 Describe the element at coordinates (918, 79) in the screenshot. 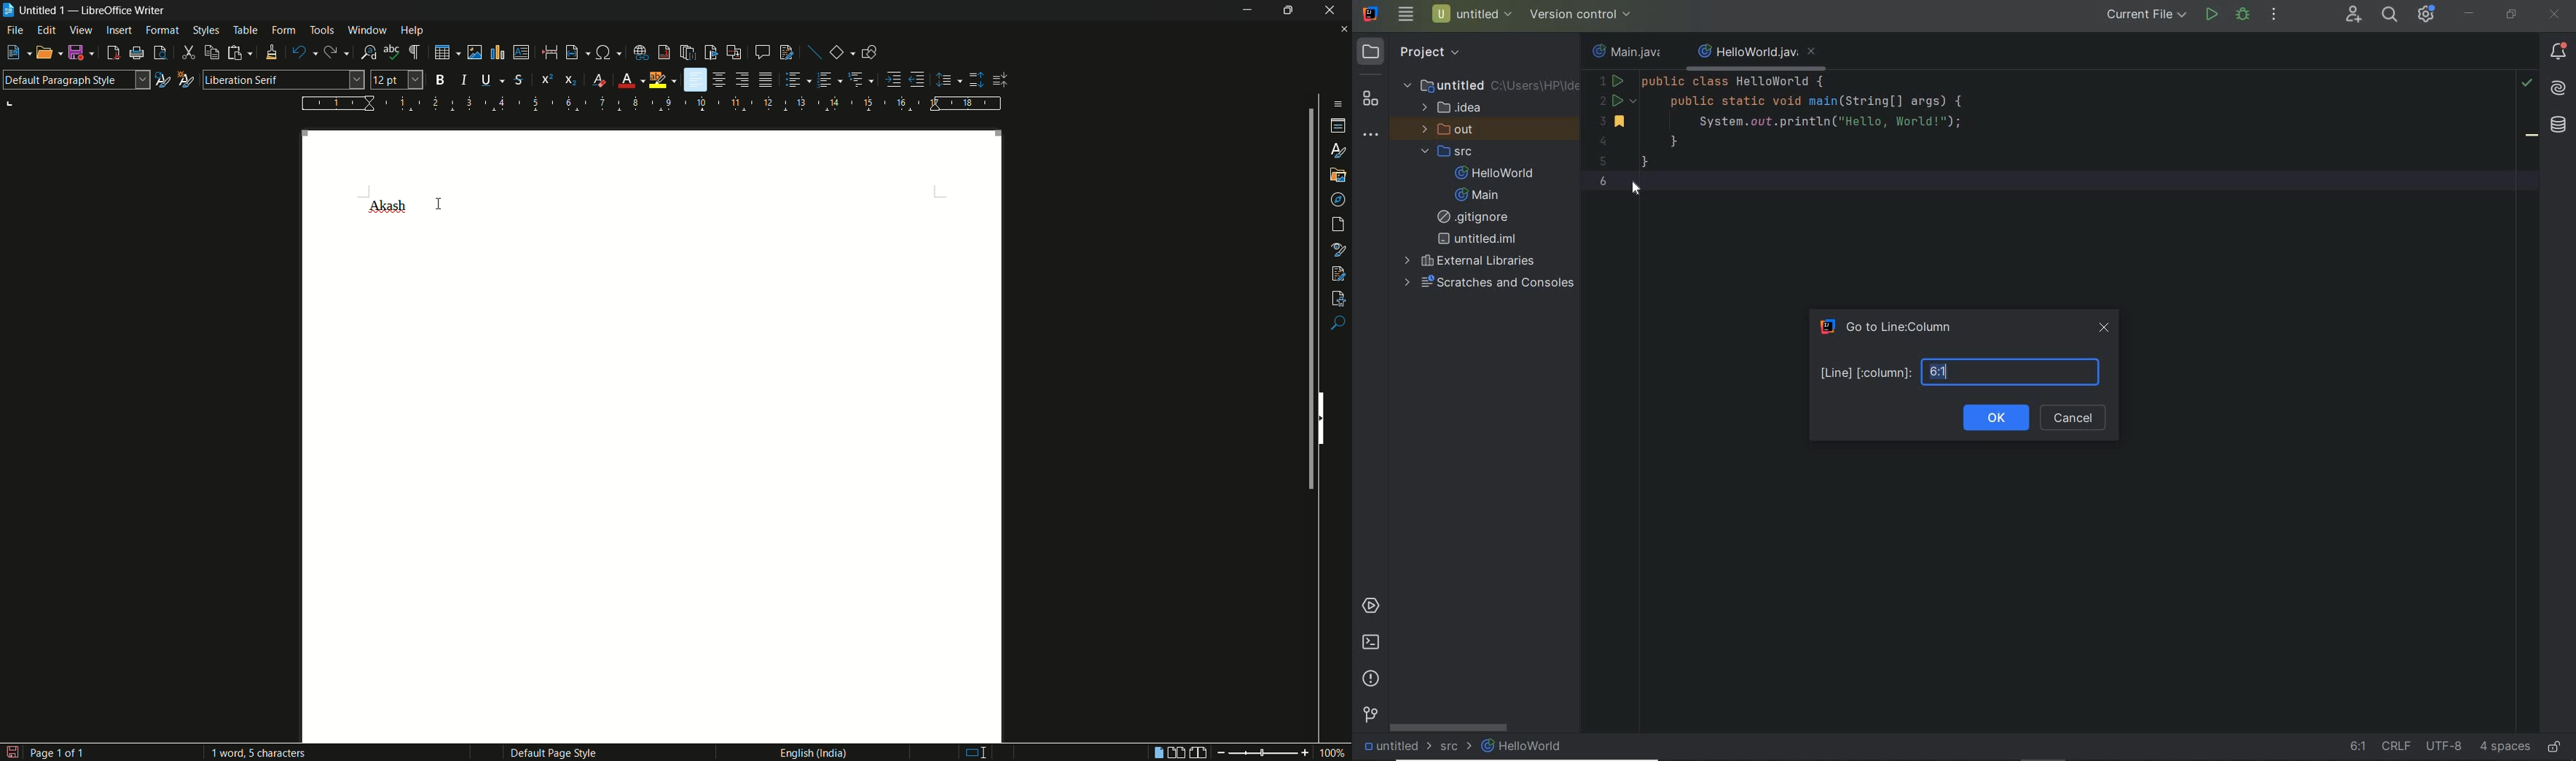

I see `decrease indentation` at that location.